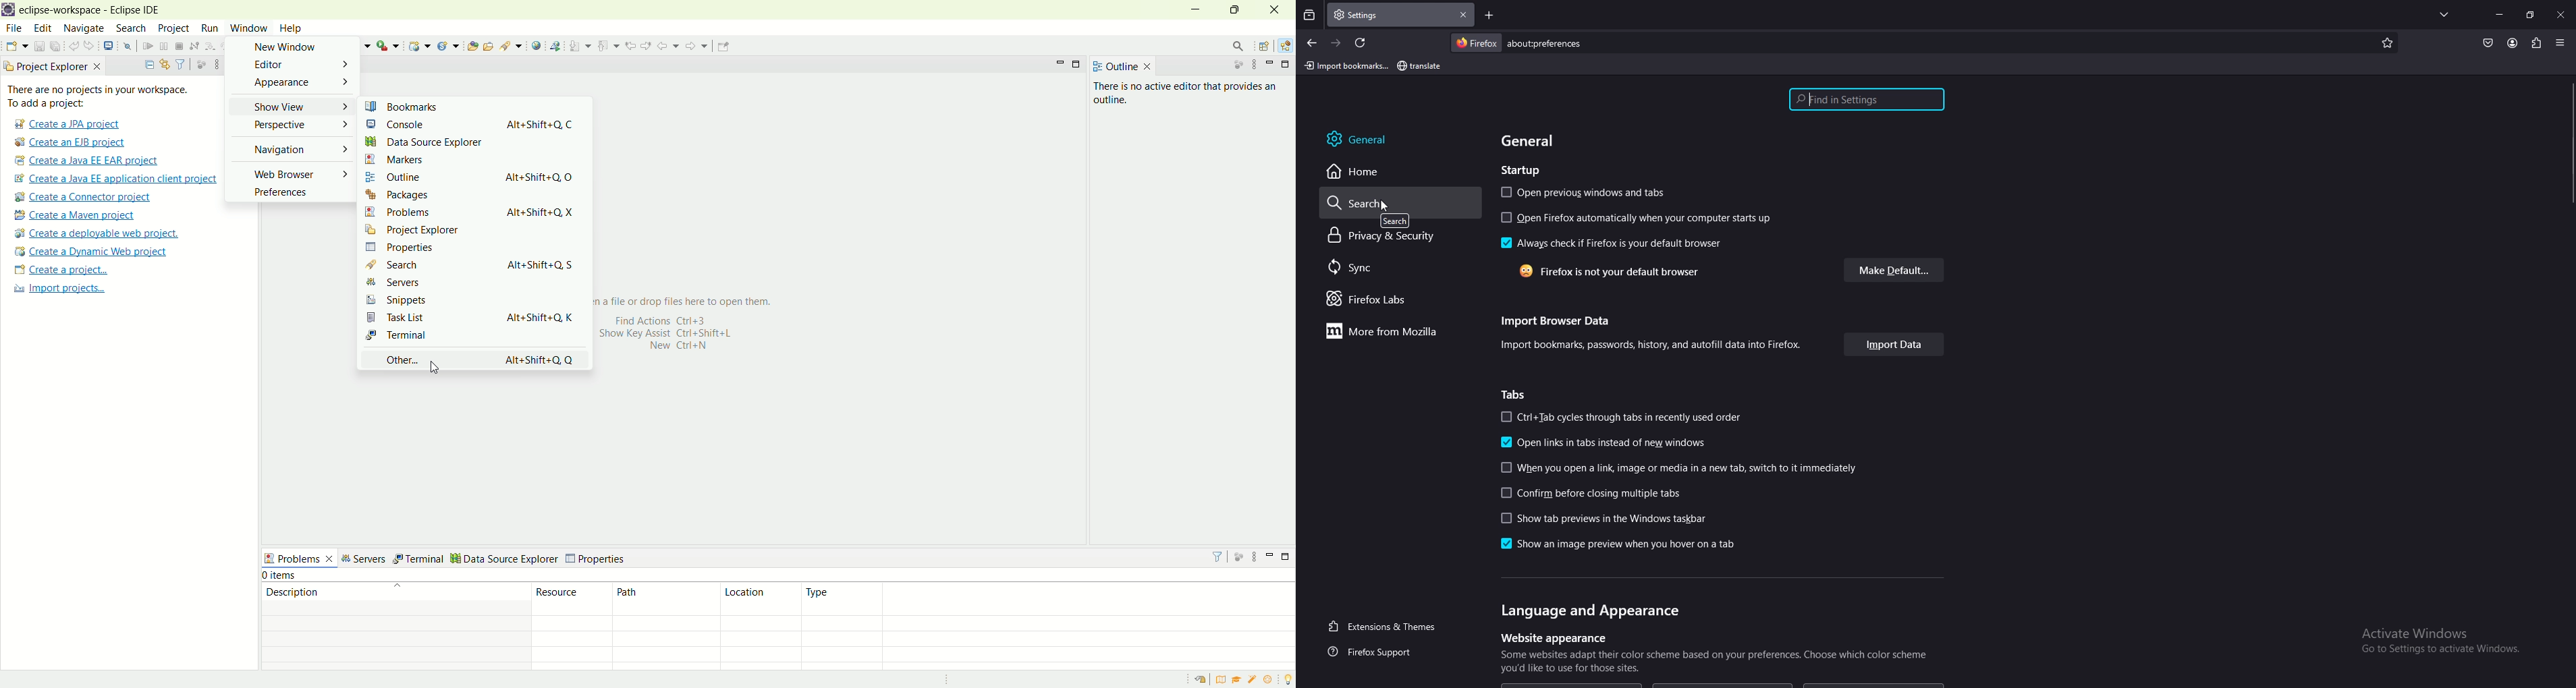  Describe the element at coordinates (1391, 239) in the screenshot. I see `privacy and security` at that location.